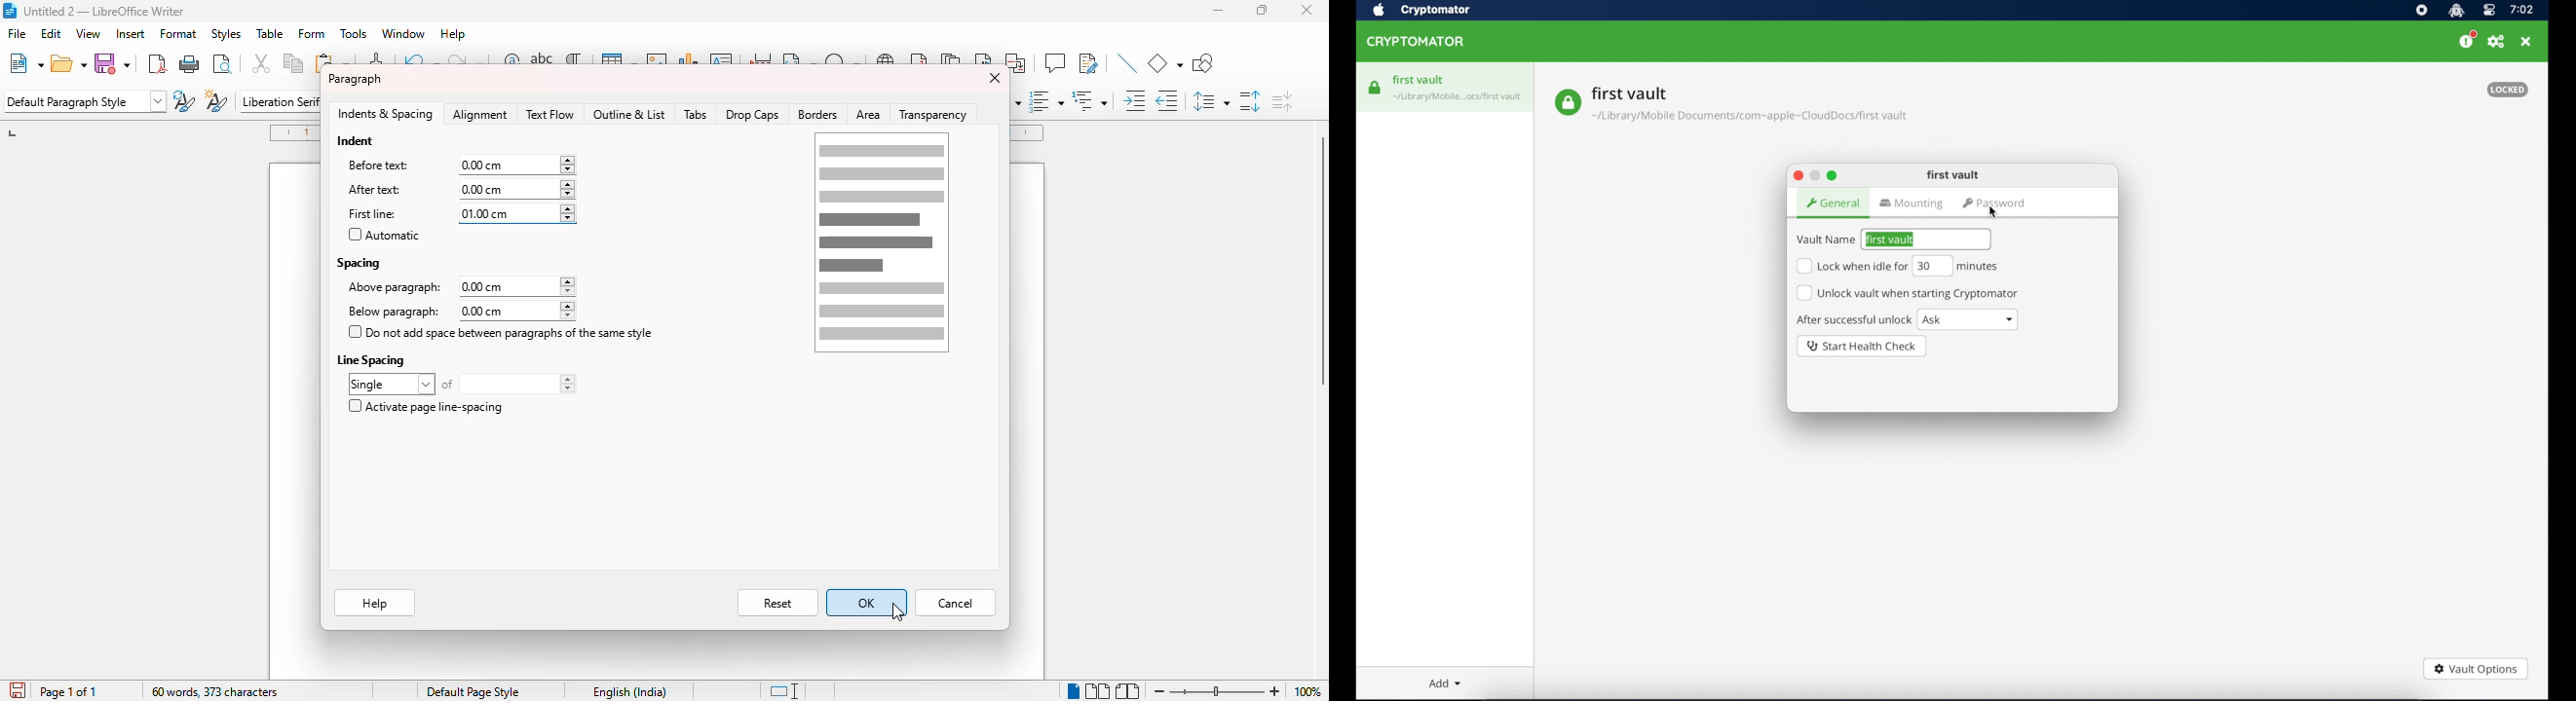 Image resolution: width=2576 pixels, height=728 pixels. What do you see at coordinates (460, 287) in the screenshot?
I see `above paragraph: 0.00 cm` at bounding box center [460, 287].